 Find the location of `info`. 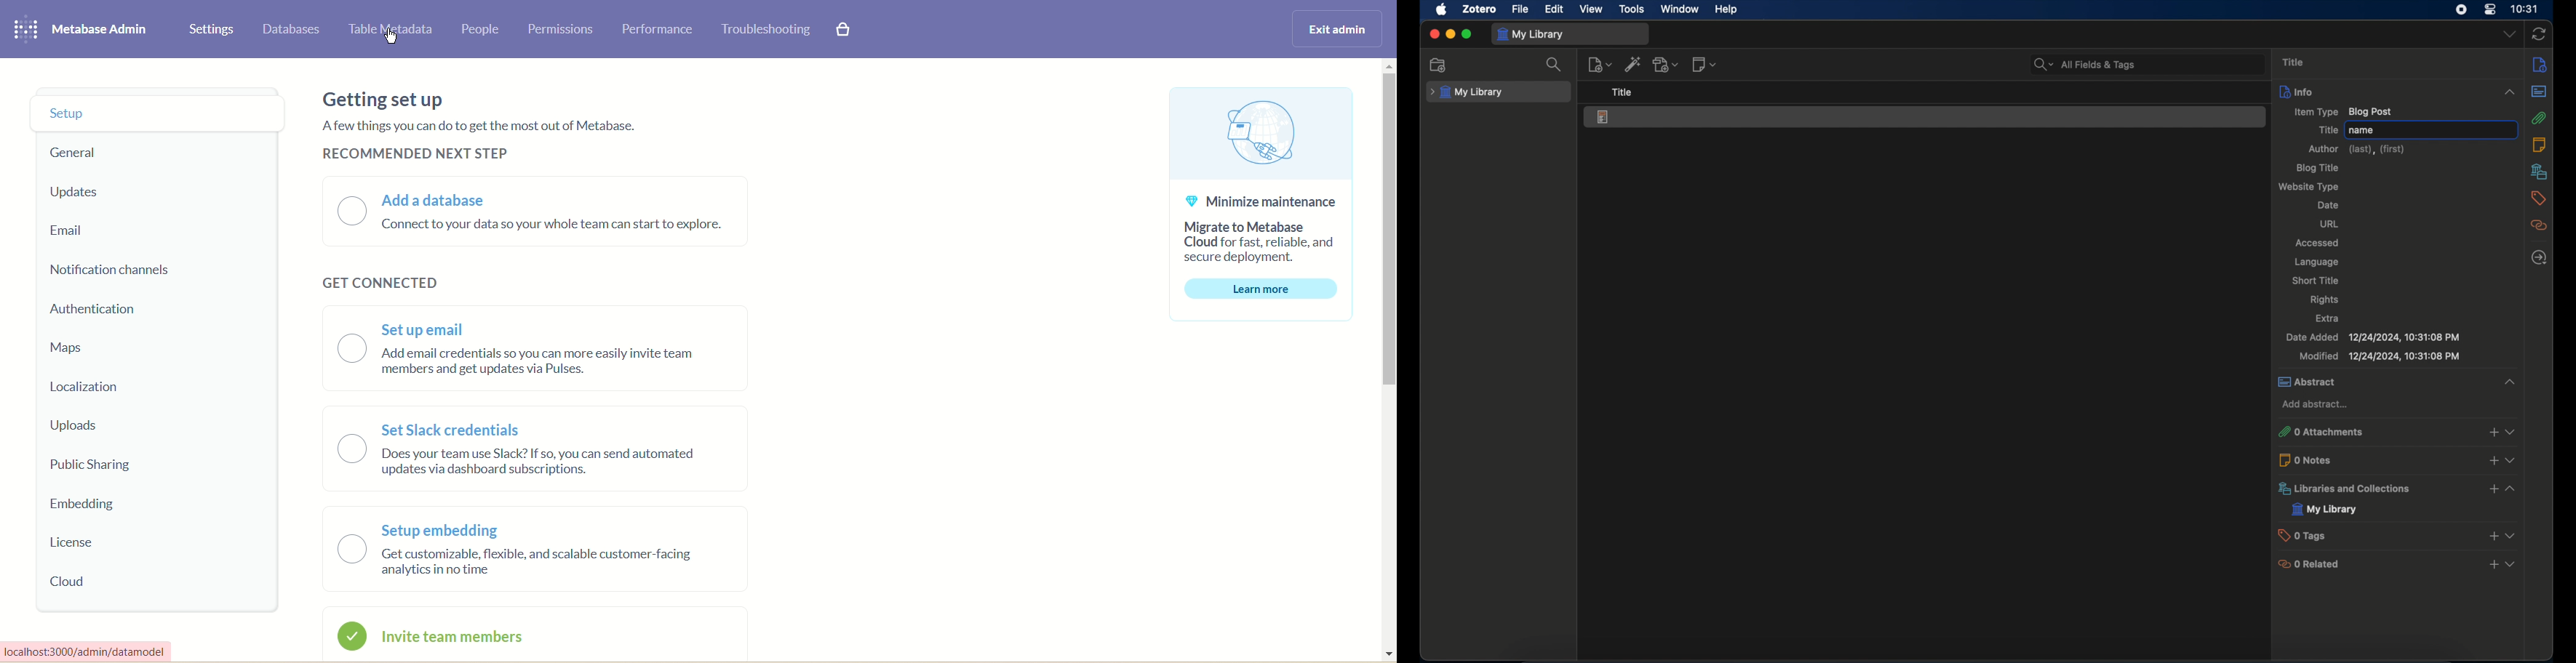

info is located at coordinates (2399, 91).